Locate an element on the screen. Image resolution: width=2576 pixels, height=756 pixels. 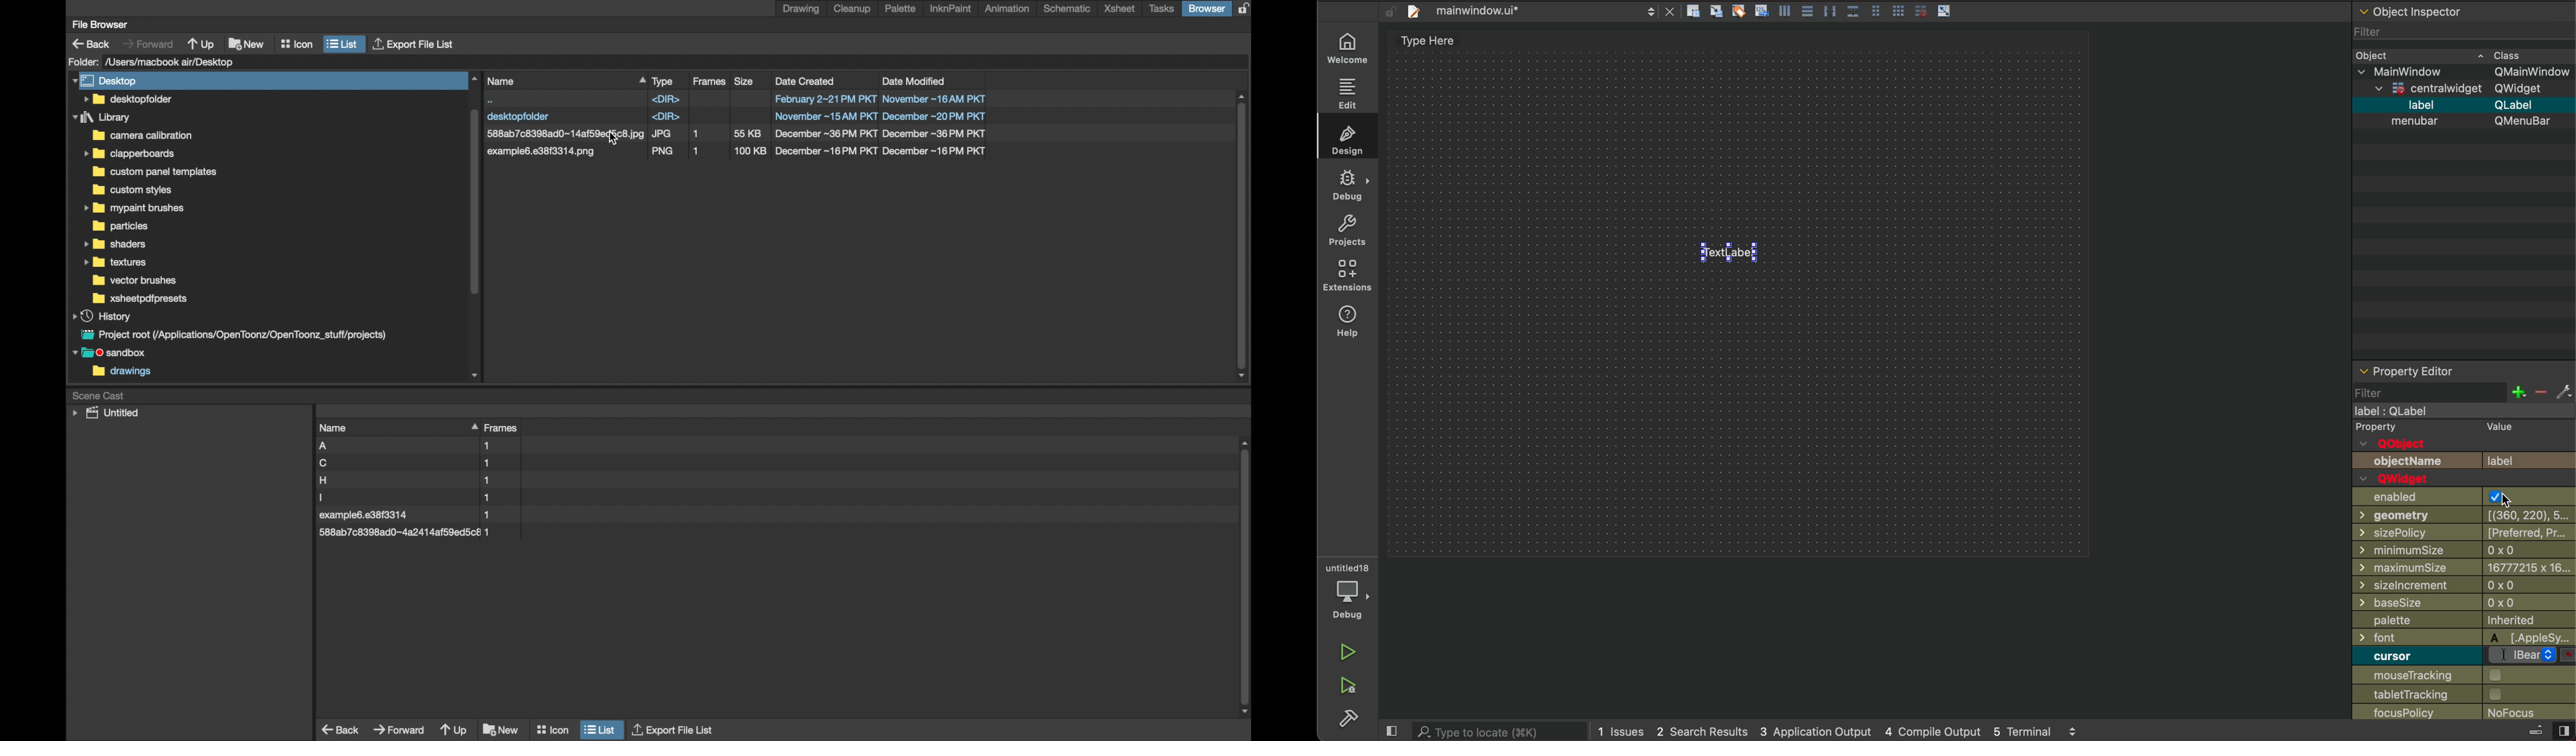
xsheet is located at coordinates (1119, 9).